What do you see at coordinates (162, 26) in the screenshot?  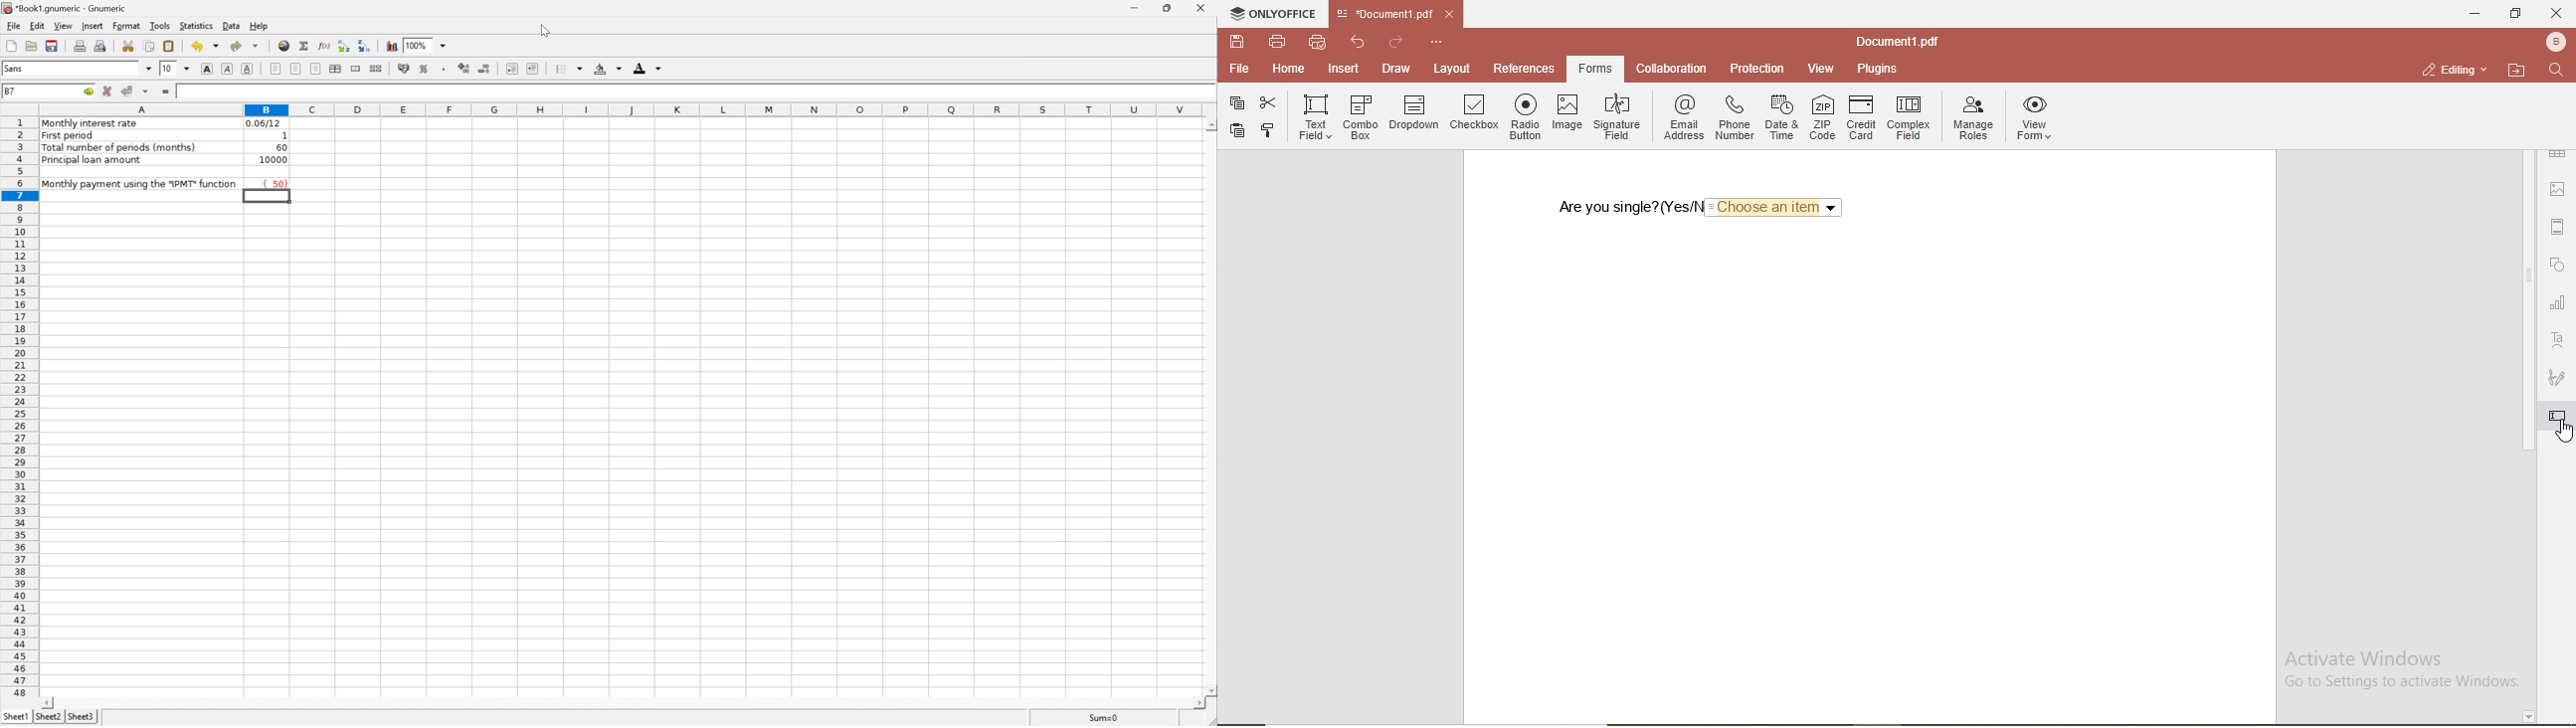 I see `Tools` at bounding box center [162, 26].